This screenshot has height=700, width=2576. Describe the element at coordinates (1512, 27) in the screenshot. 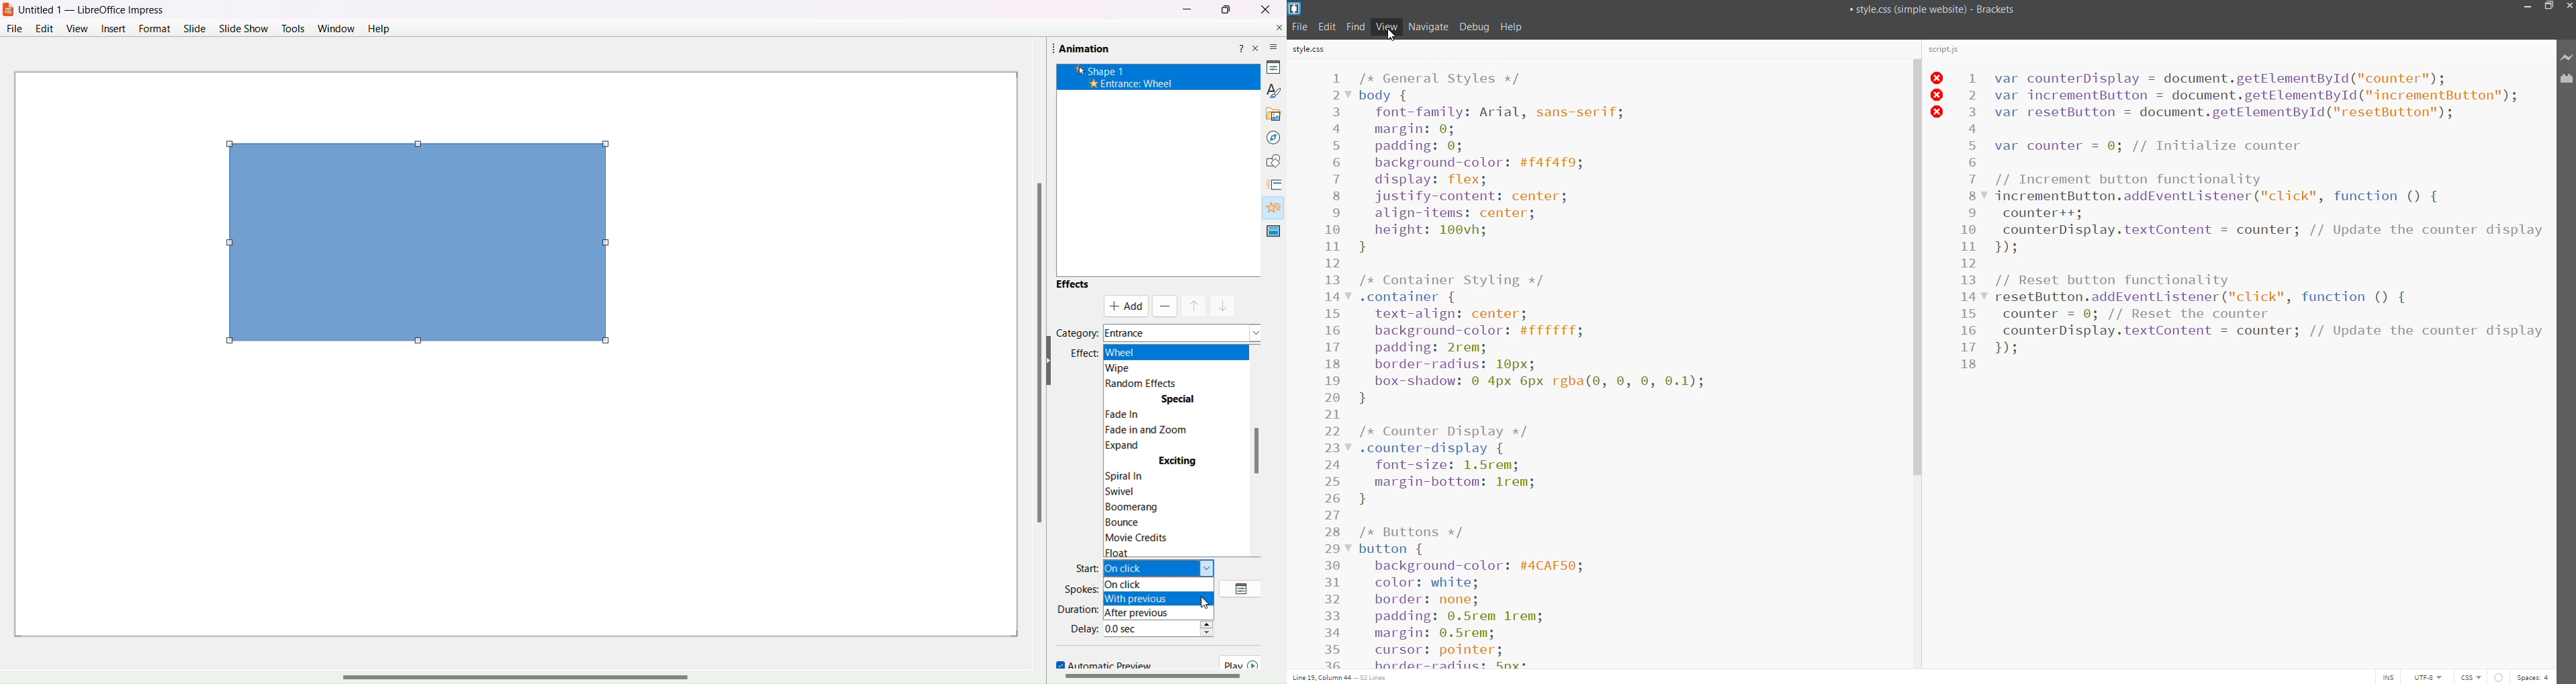

I see `help` at that location.